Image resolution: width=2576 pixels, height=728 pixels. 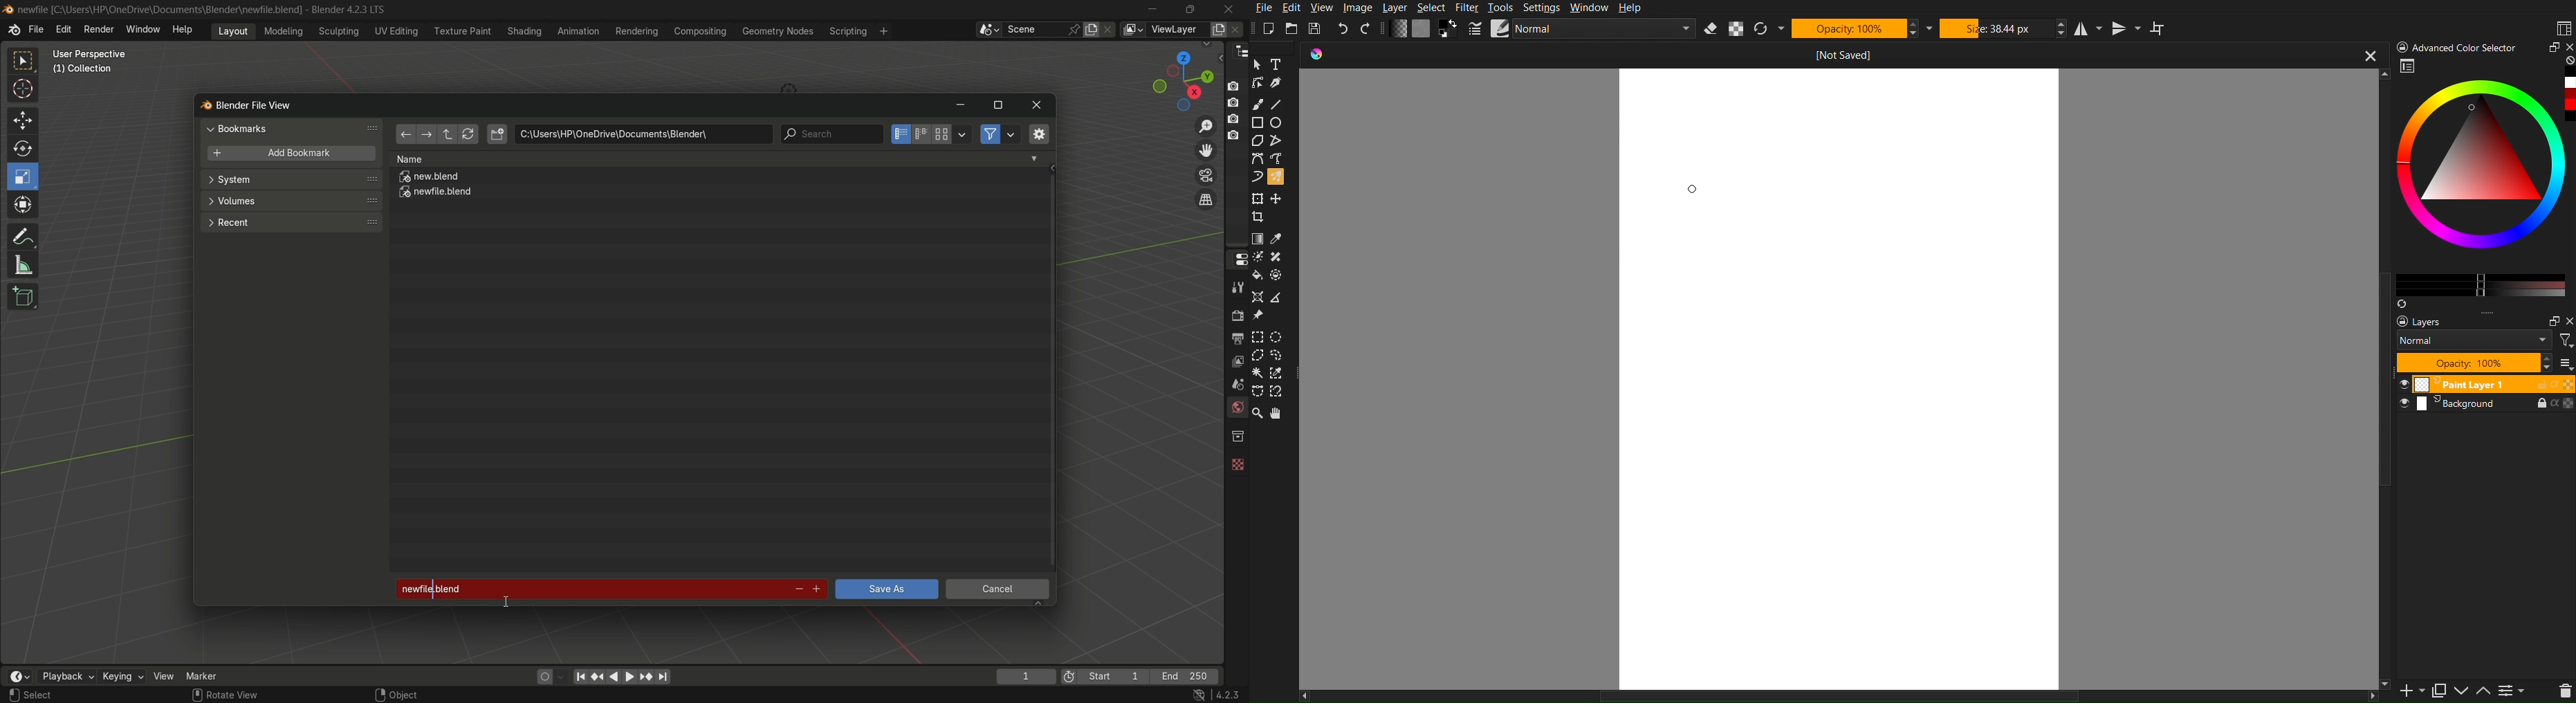 I want to click on jump to endpoint, so click(x=580, y=676).